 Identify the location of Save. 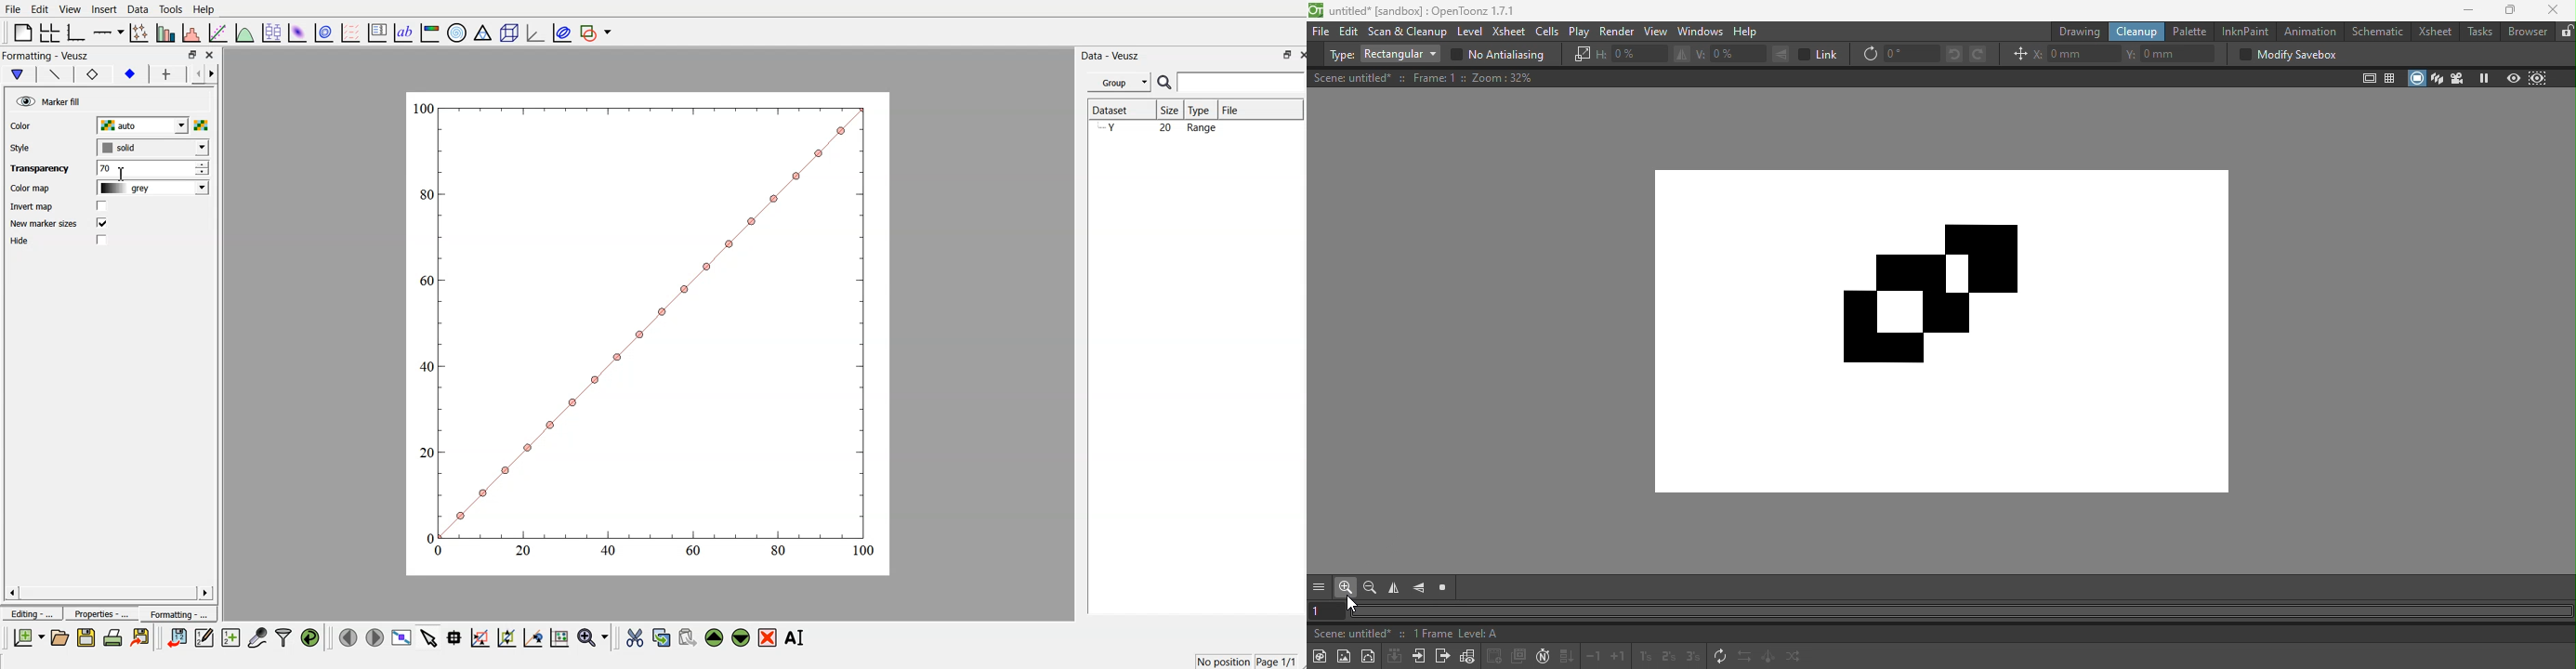
(86, 638).